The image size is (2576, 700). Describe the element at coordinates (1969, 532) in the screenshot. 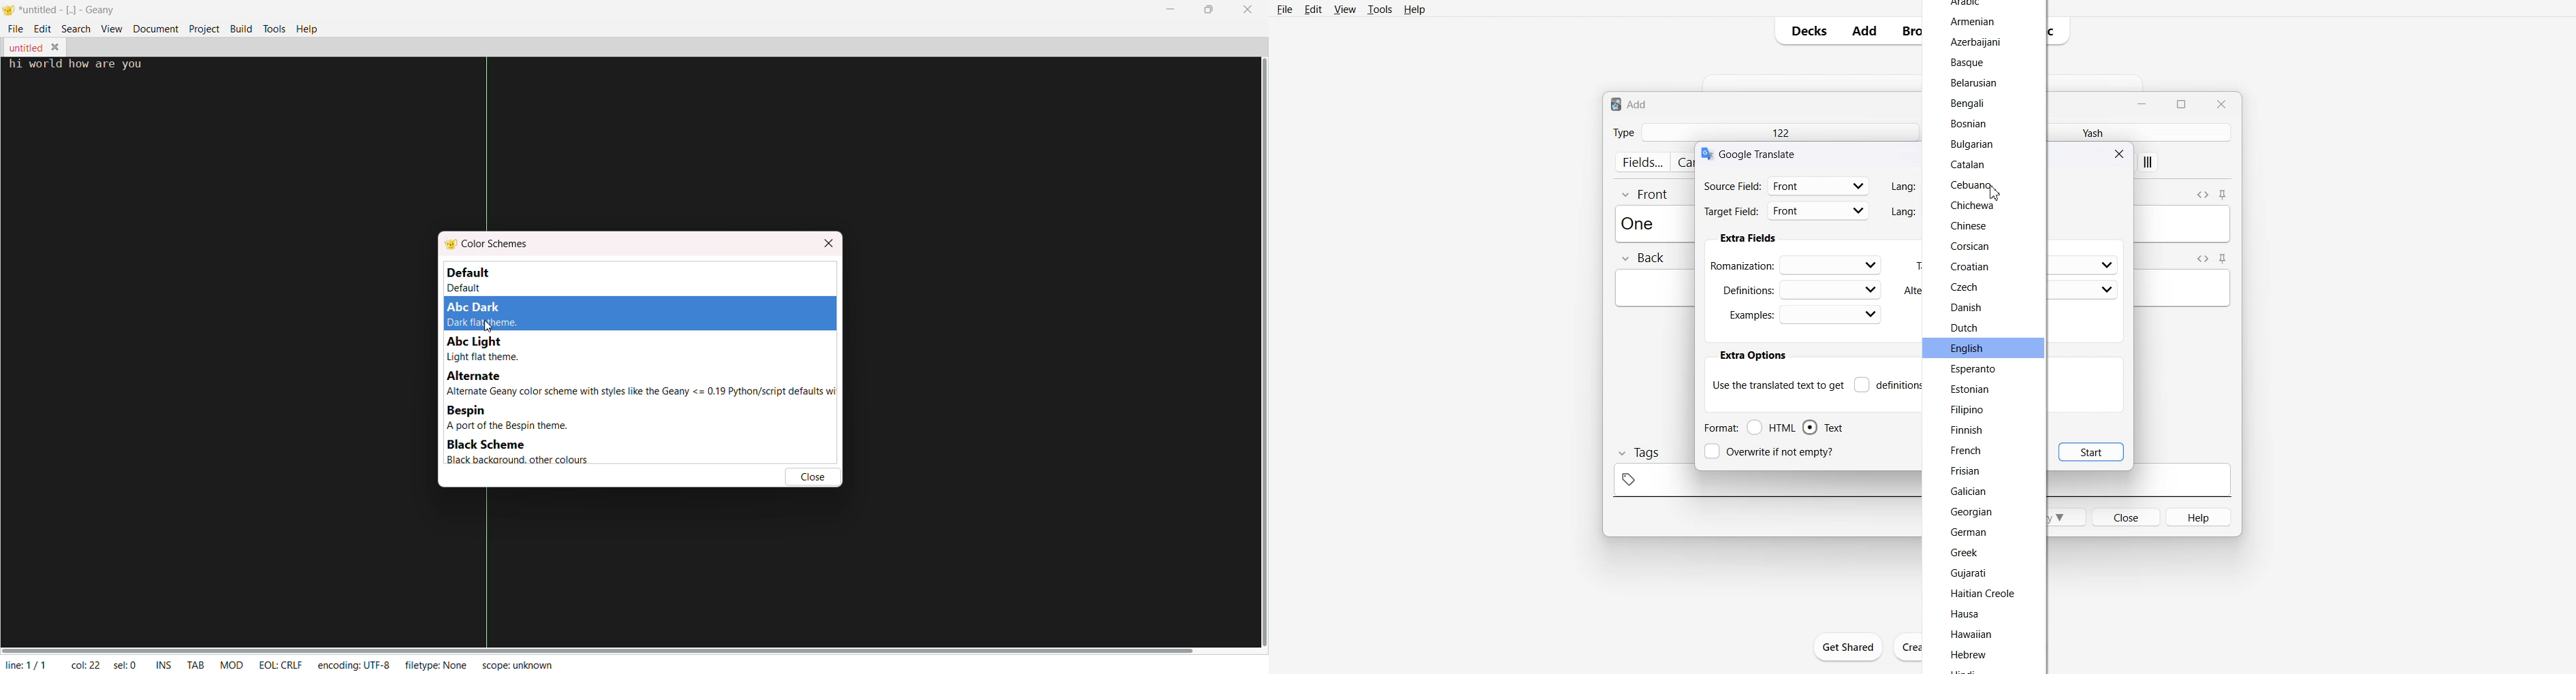

I see `German` at that location.